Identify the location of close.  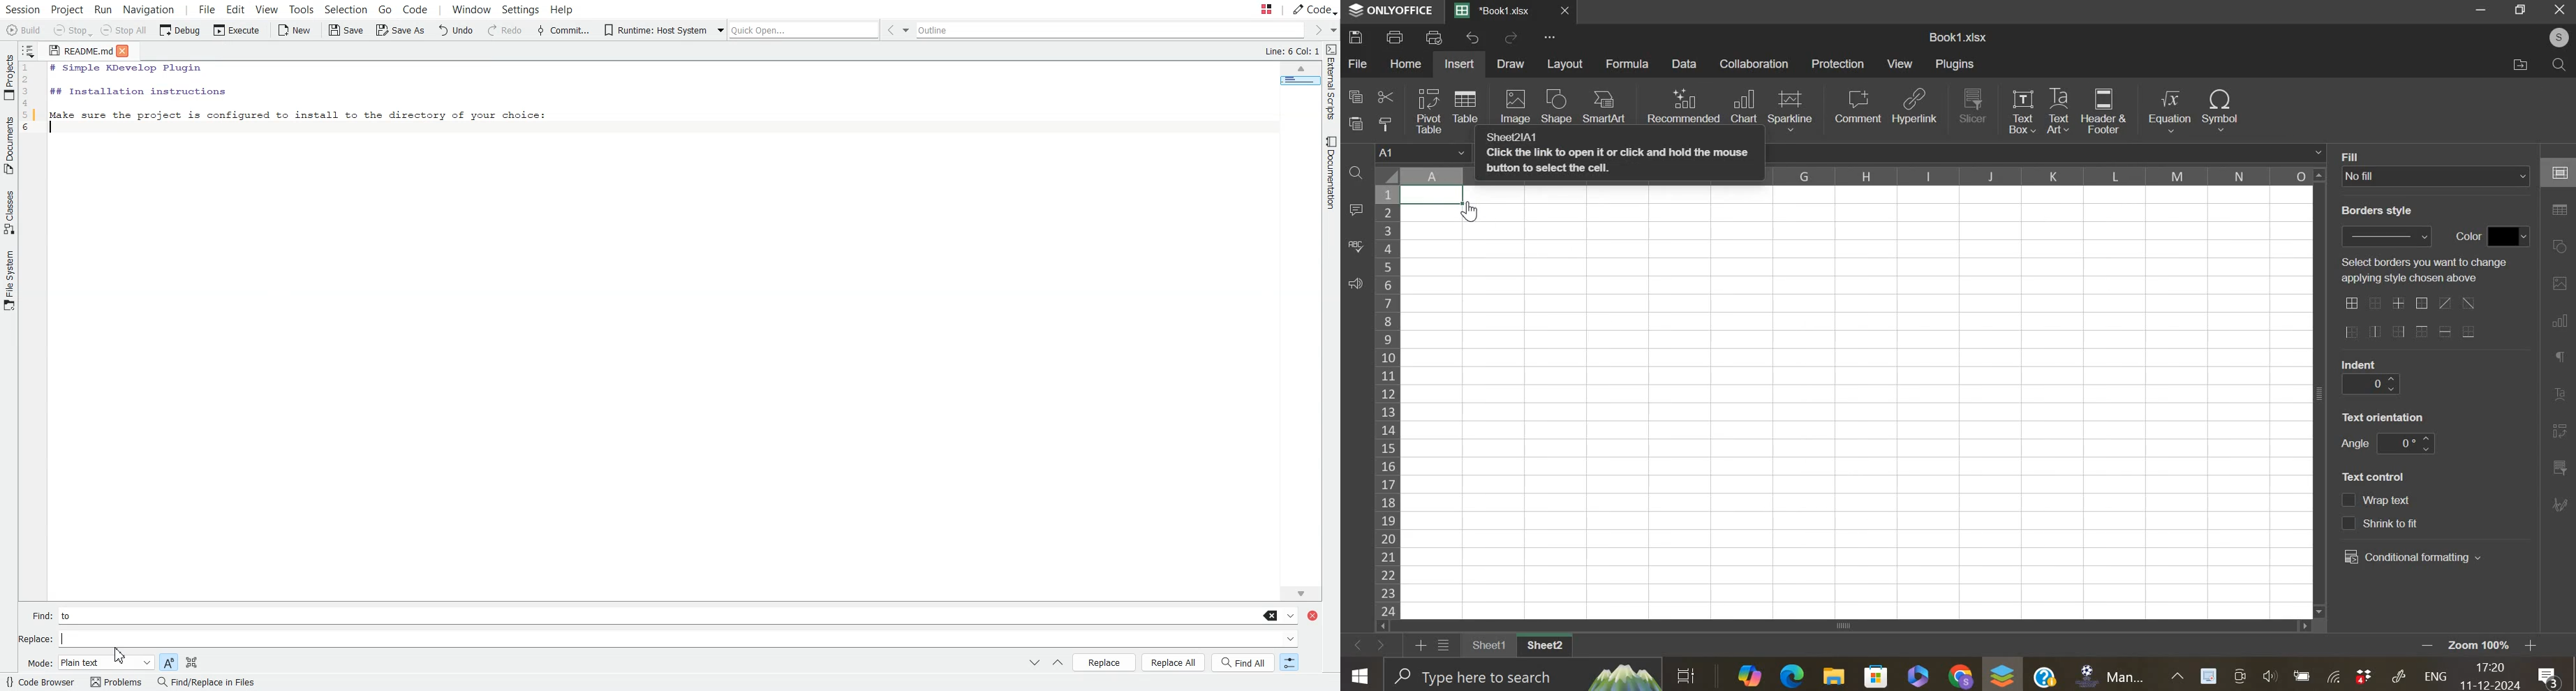
(1572, 14).